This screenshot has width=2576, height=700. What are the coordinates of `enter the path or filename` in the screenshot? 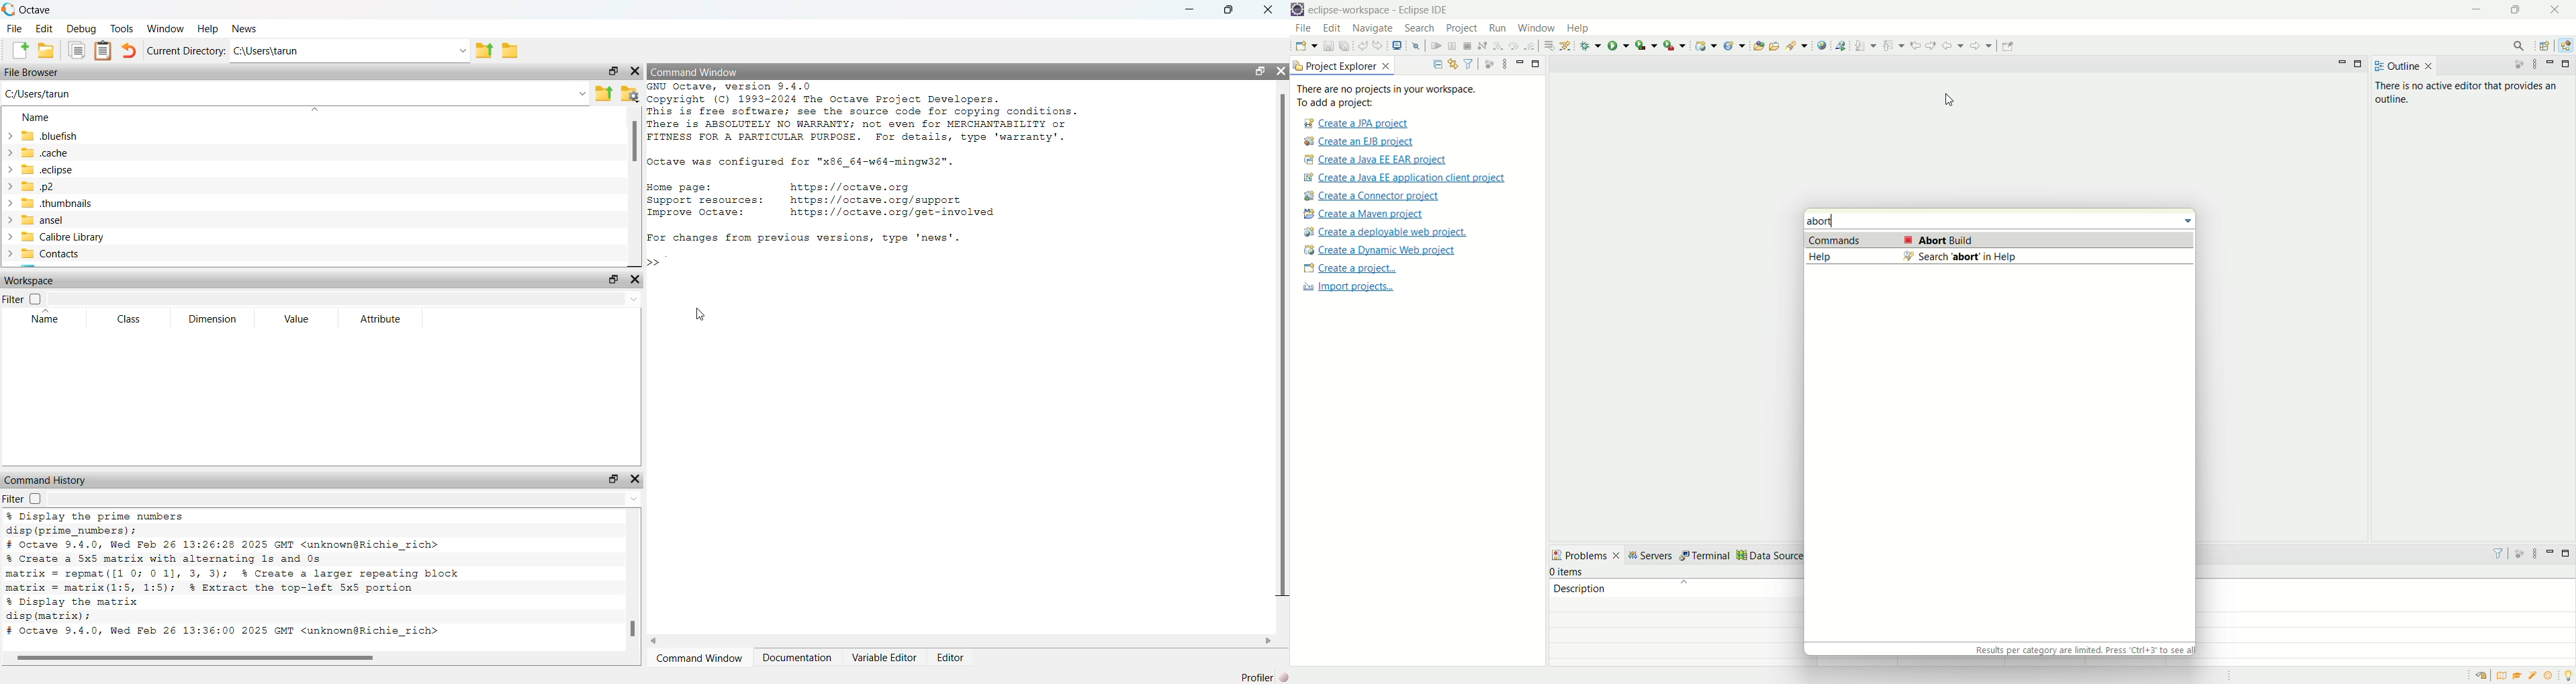 It's located at (294, 93).